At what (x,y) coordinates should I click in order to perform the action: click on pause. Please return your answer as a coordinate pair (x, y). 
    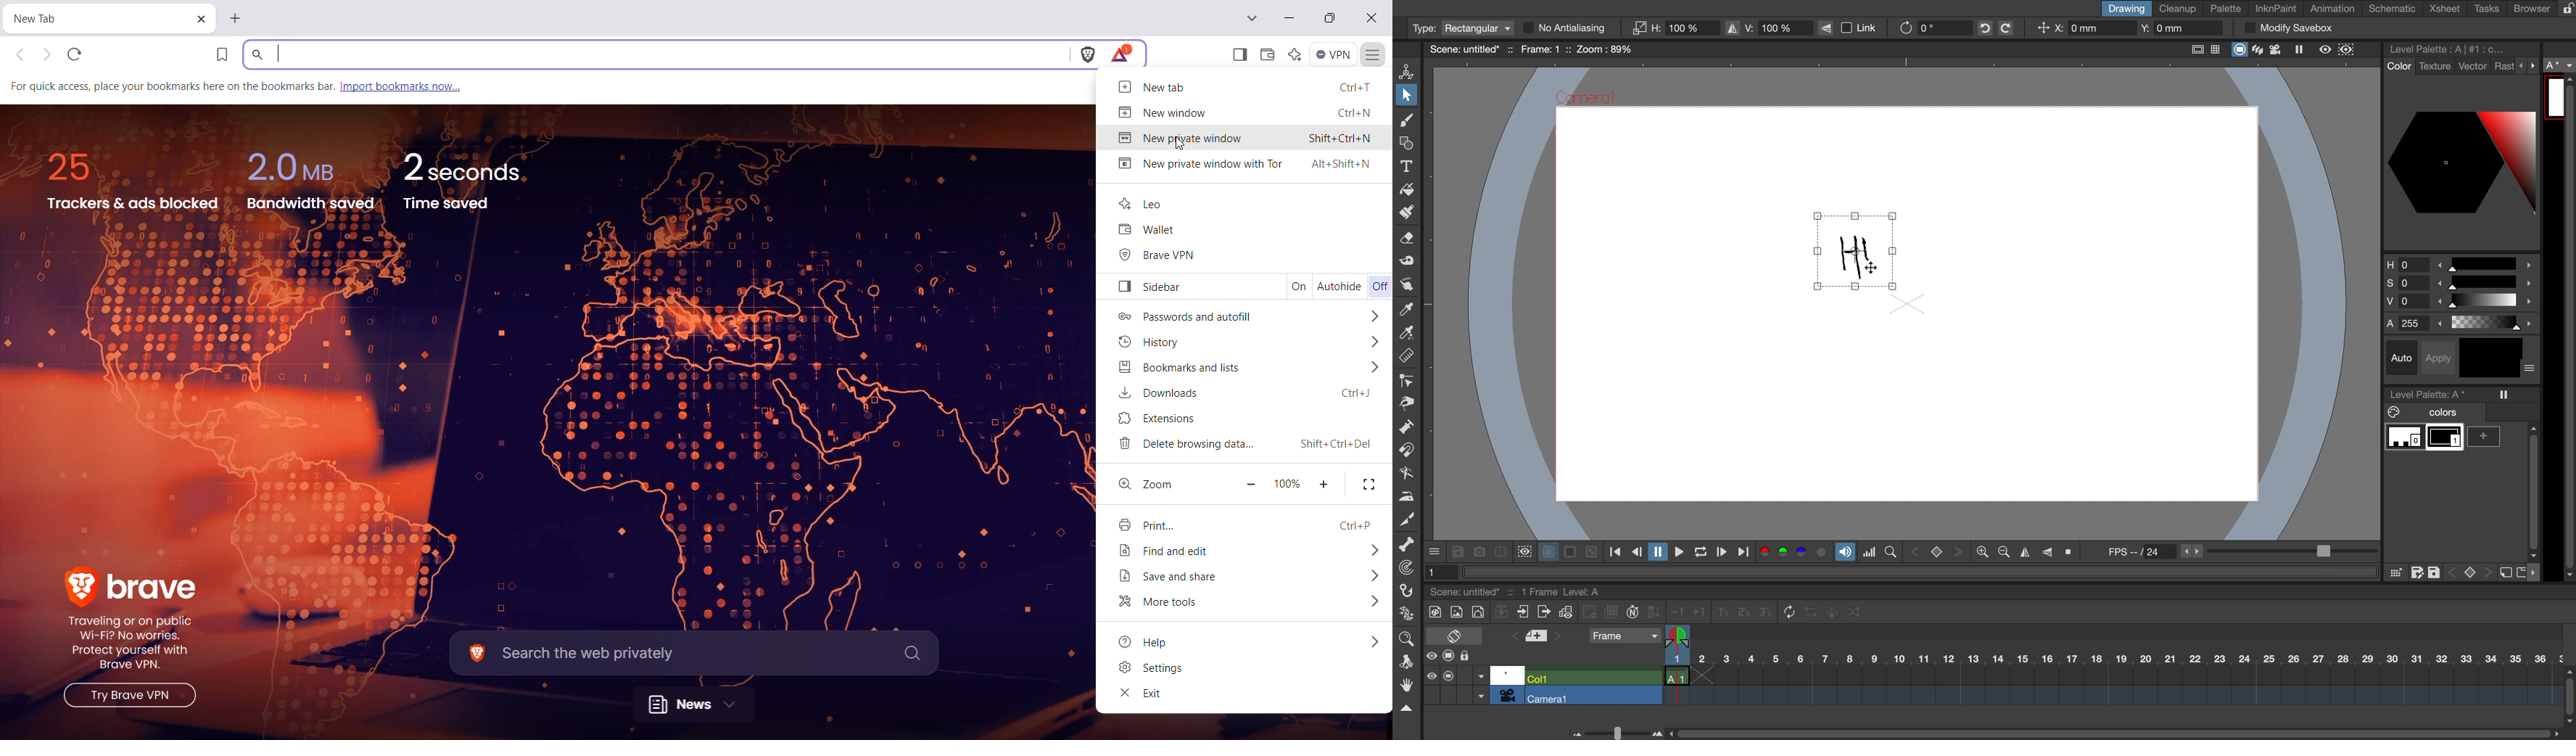
    Looking at the image, I should click on (1656, 552).